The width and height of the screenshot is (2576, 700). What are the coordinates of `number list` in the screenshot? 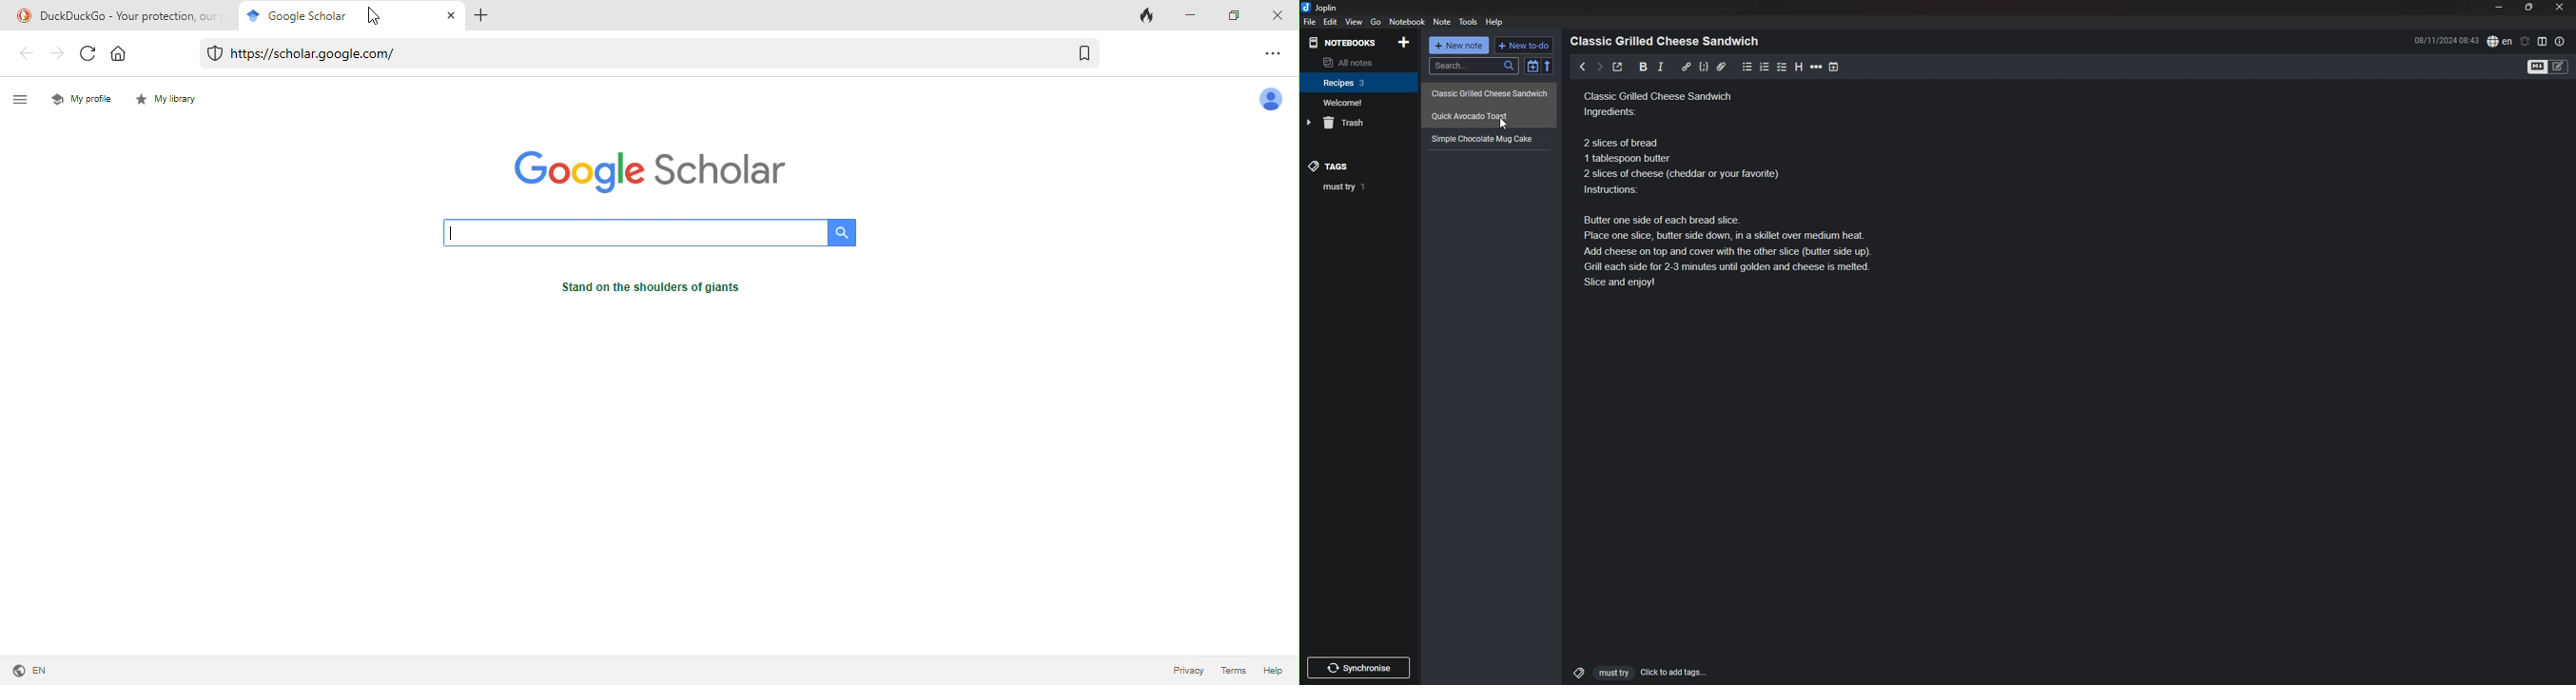 It's located at (1765, 67).